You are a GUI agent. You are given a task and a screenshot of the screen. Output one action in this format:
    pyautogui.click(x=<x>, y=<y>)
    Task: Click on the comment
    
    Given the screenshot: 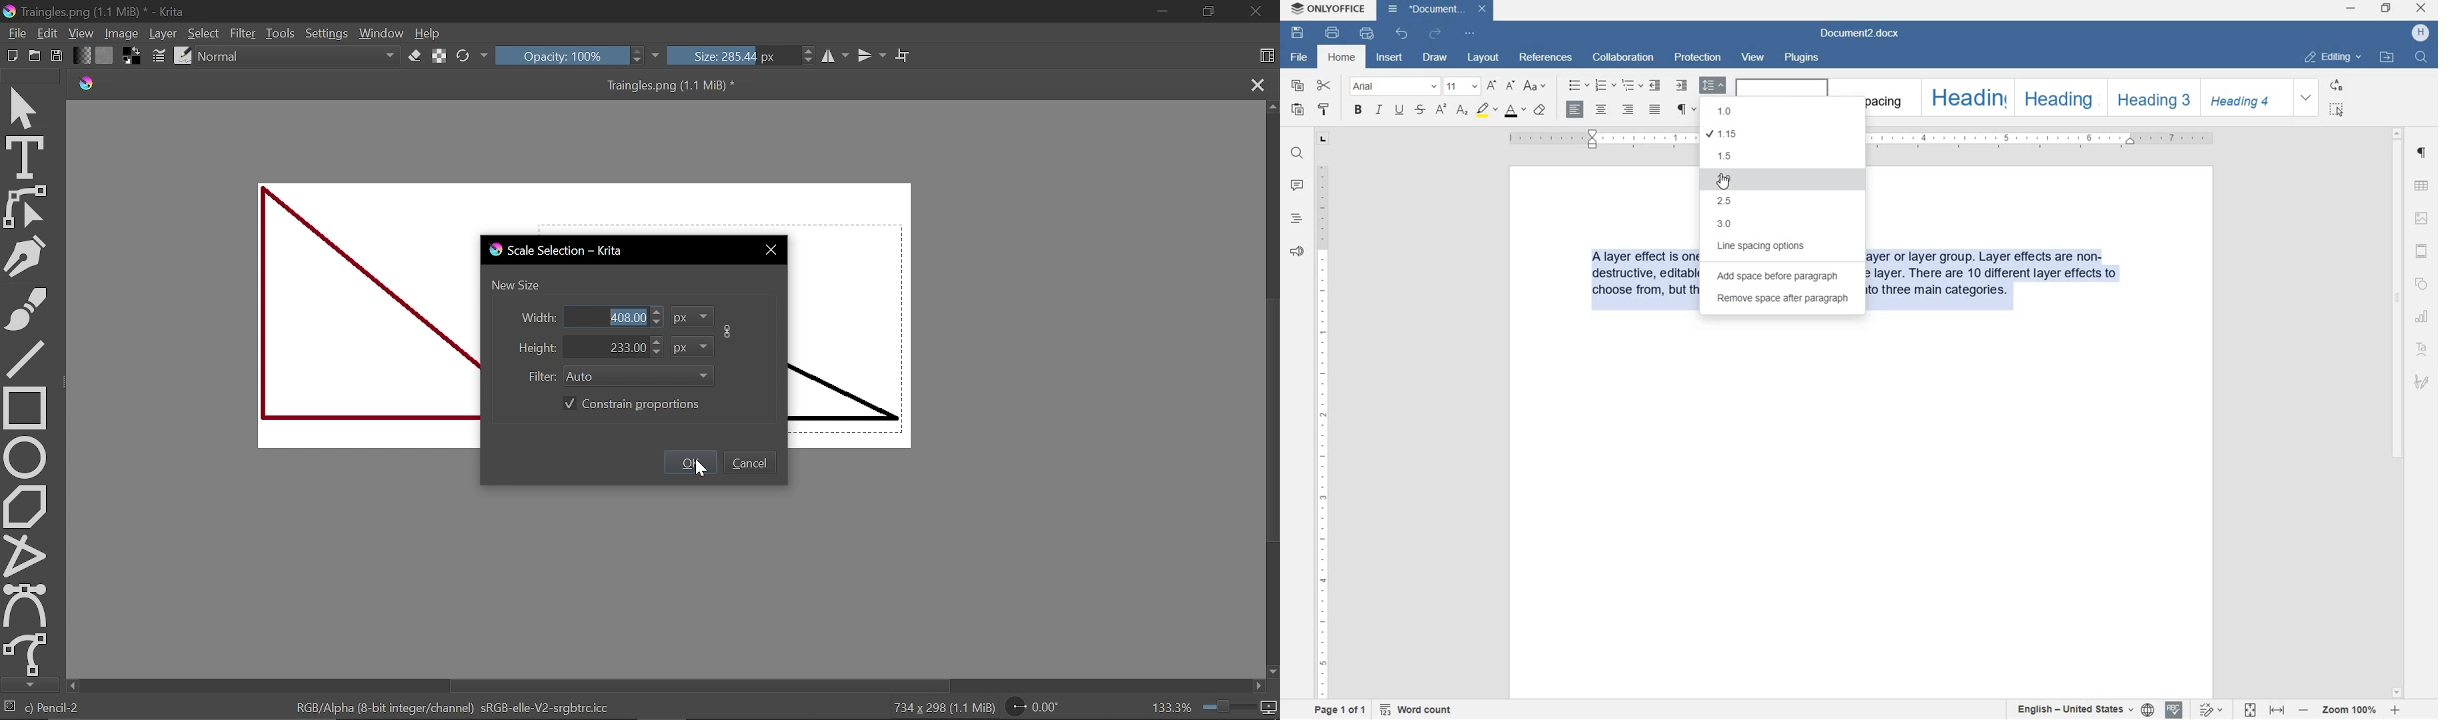 What is the action you would take?
    pyautogui.click(x=1298, y=185)
    